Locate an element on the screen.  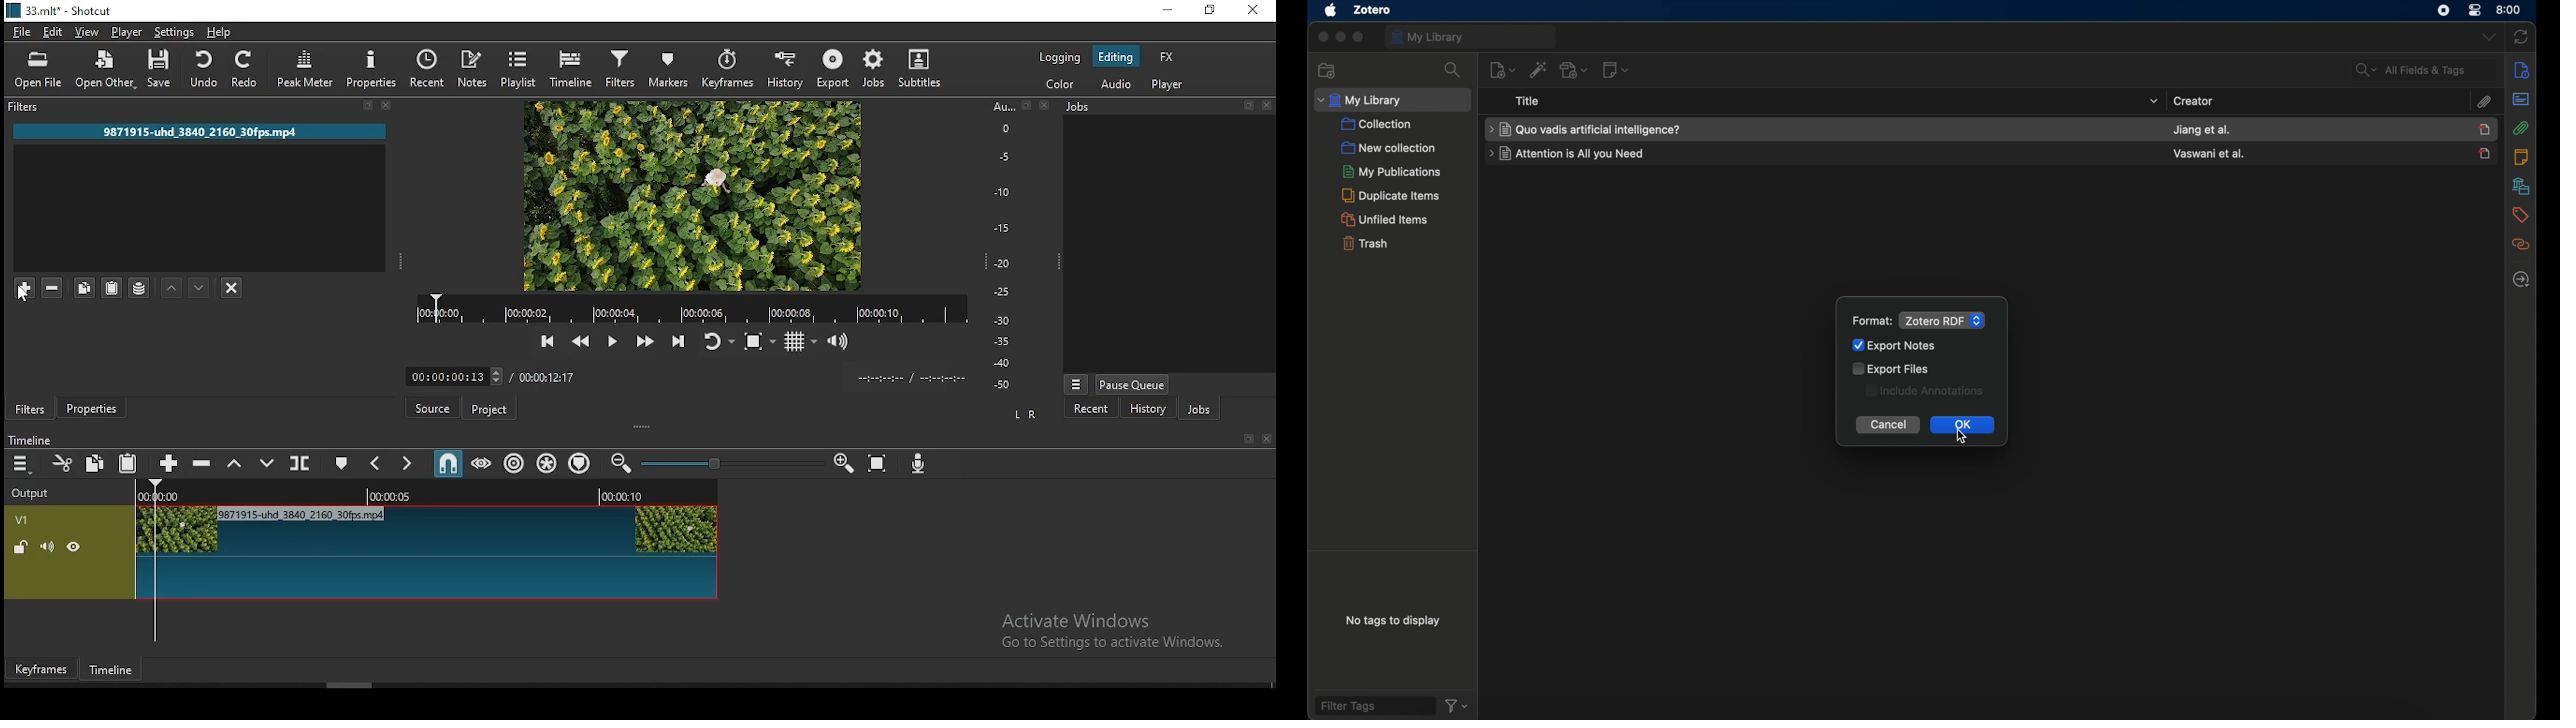
keyframes is located at coordinates (727, 68).